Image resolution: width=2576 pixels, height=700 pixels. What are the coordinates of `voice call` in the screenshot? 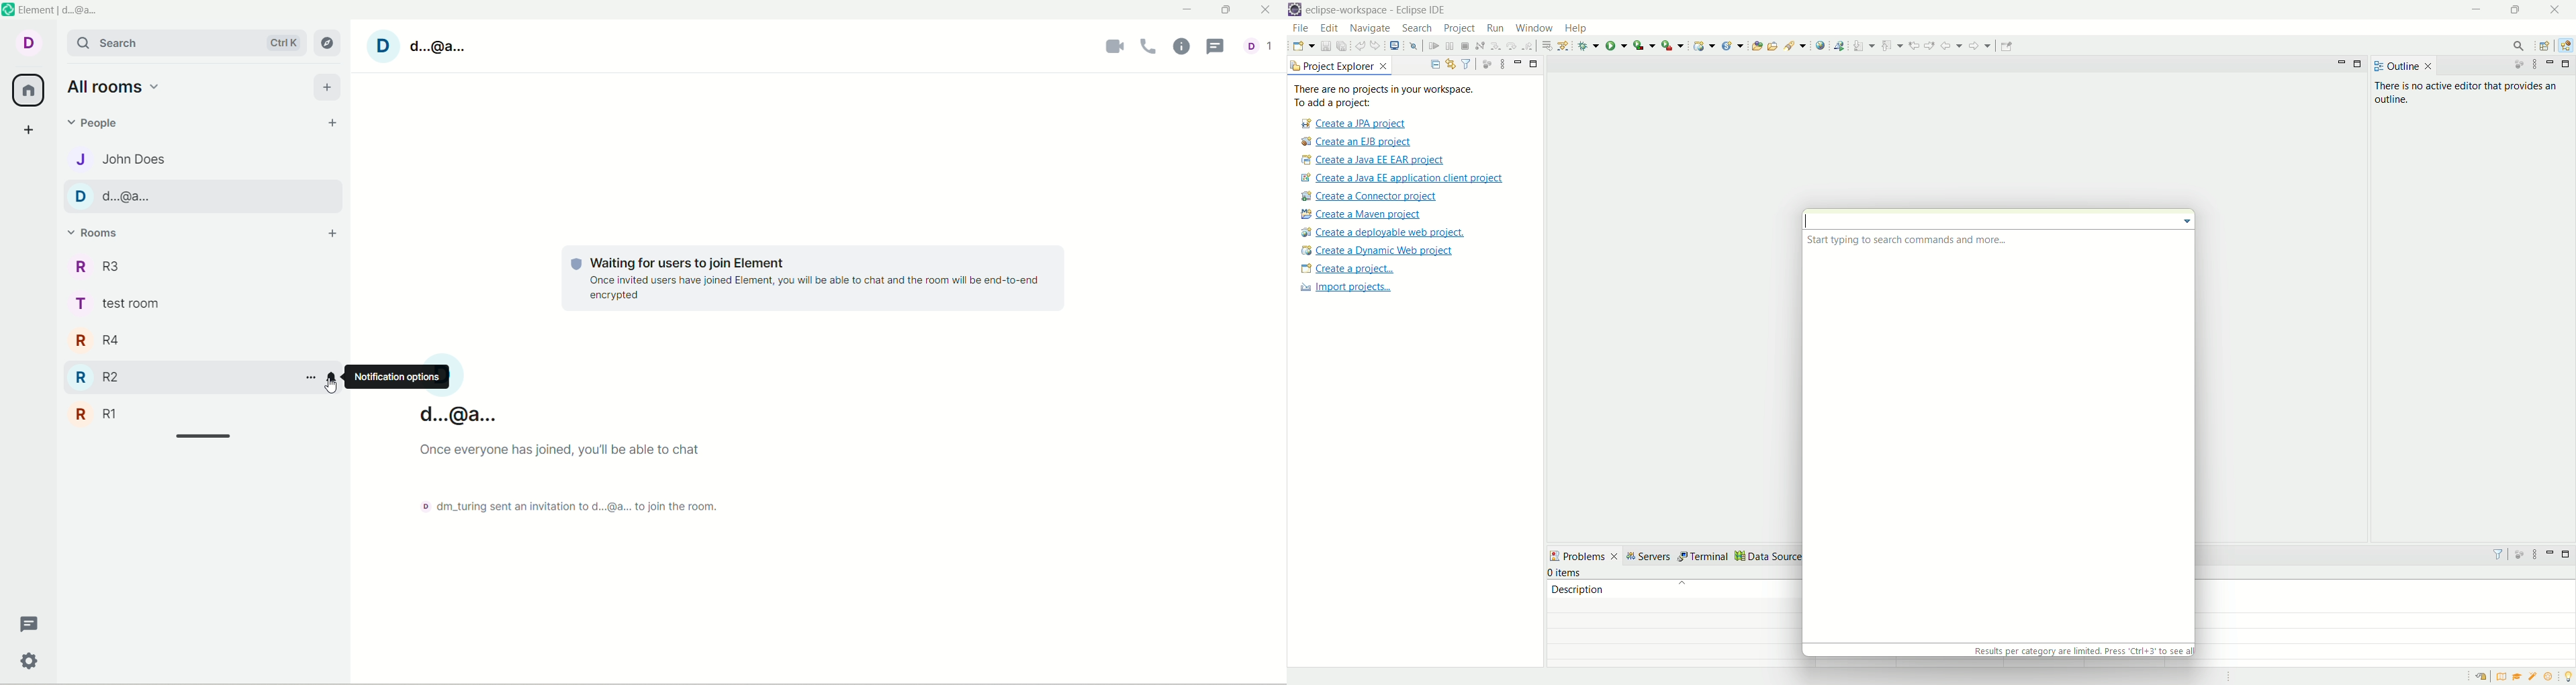 It's located at (1151, 47).